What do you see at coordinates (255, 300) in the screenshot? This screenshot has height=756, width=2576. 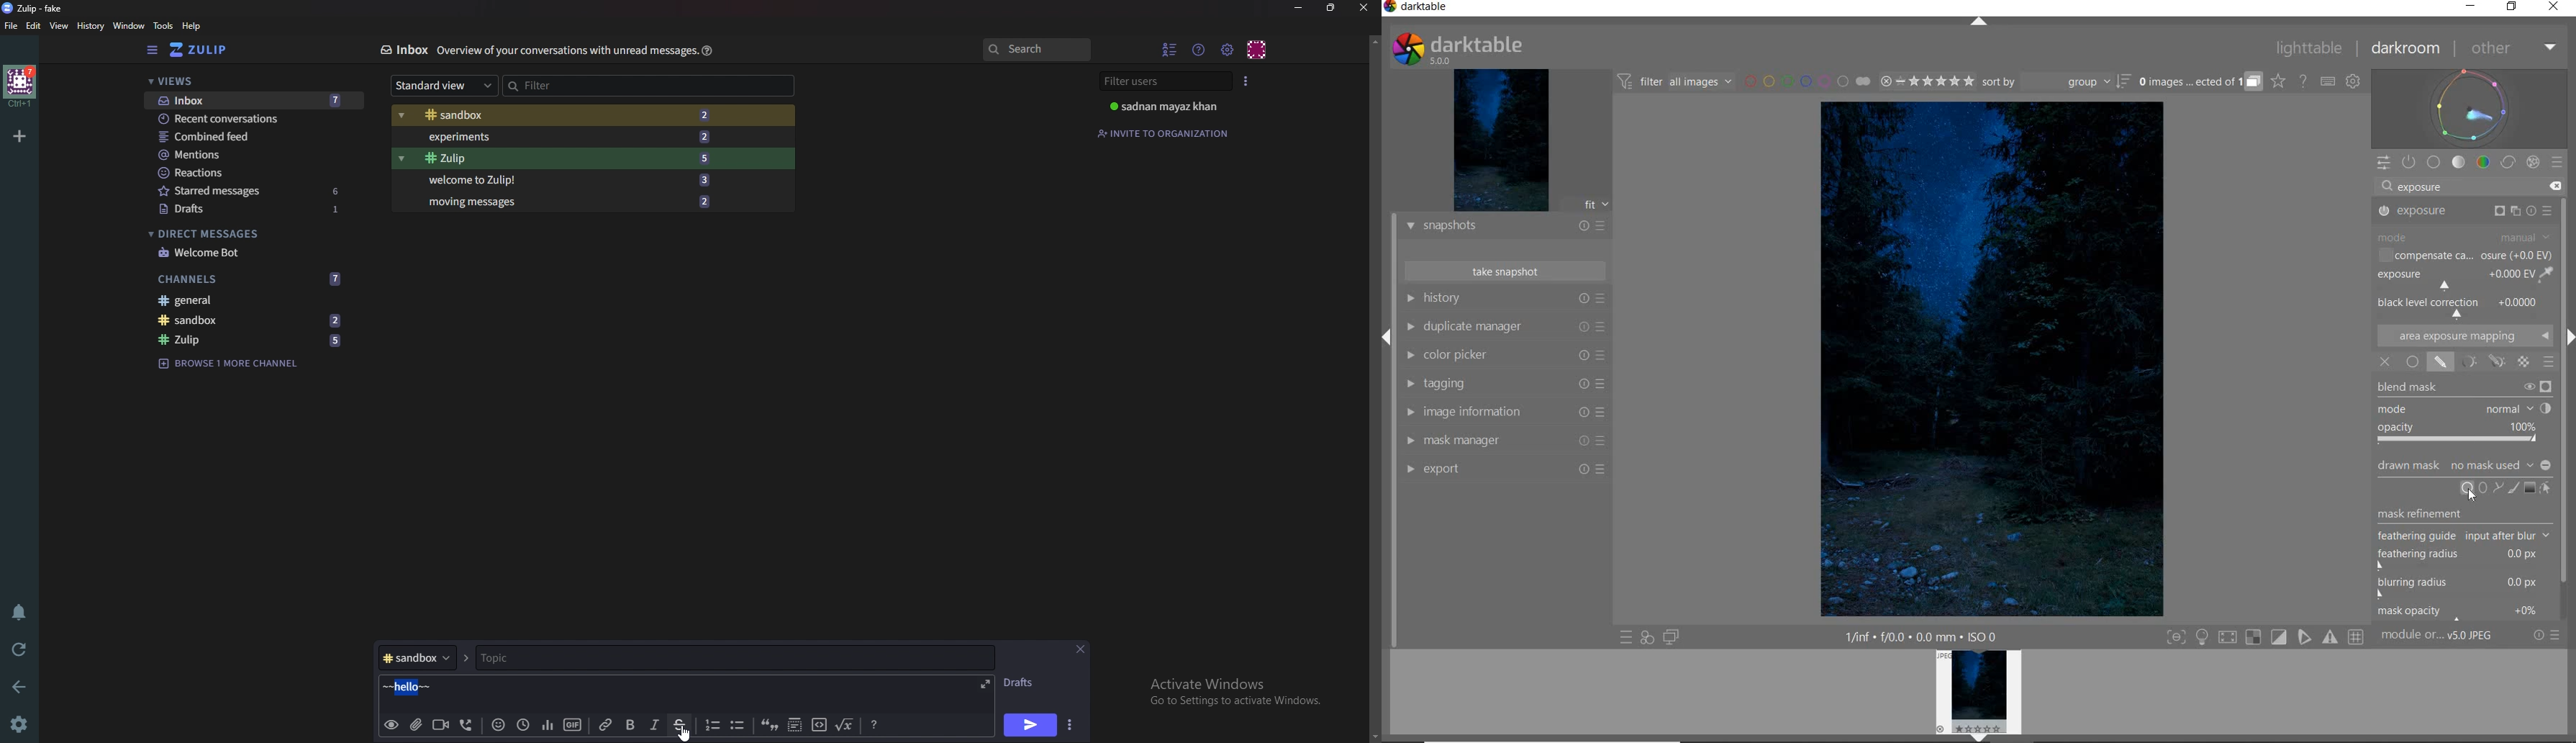 I see `General` at bounding box center [255, 300].